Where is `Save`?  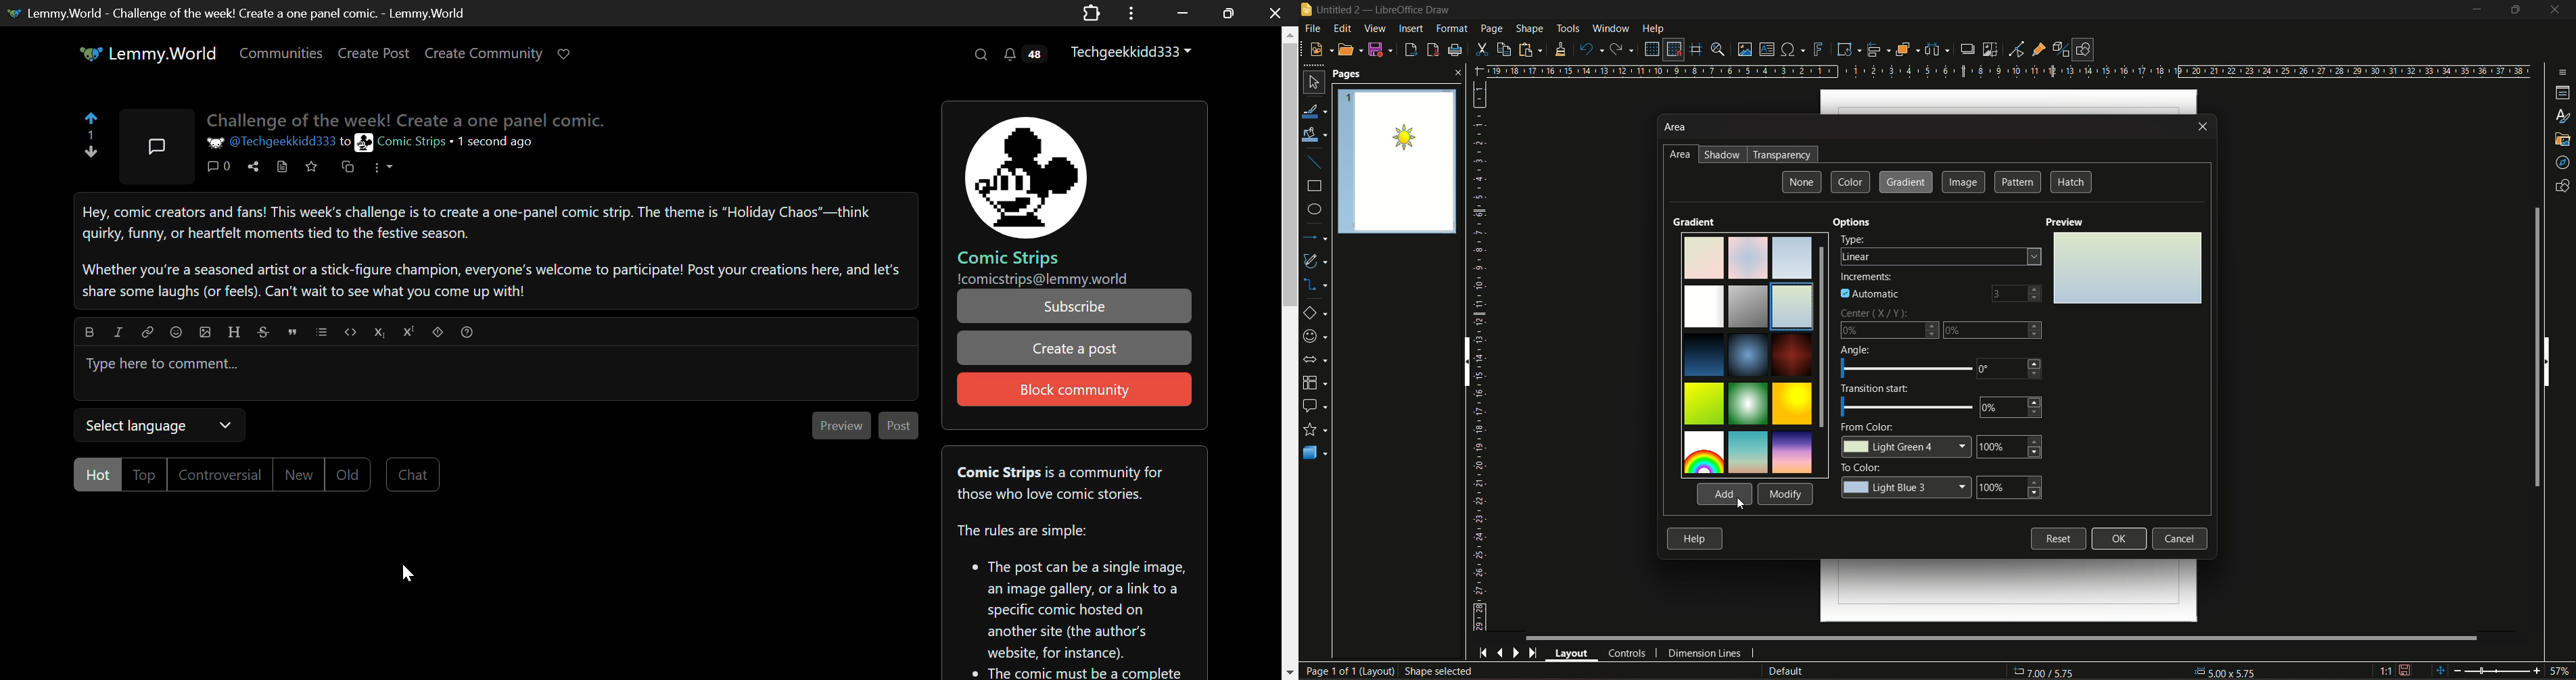
Save is located at coordinates (312, 168).